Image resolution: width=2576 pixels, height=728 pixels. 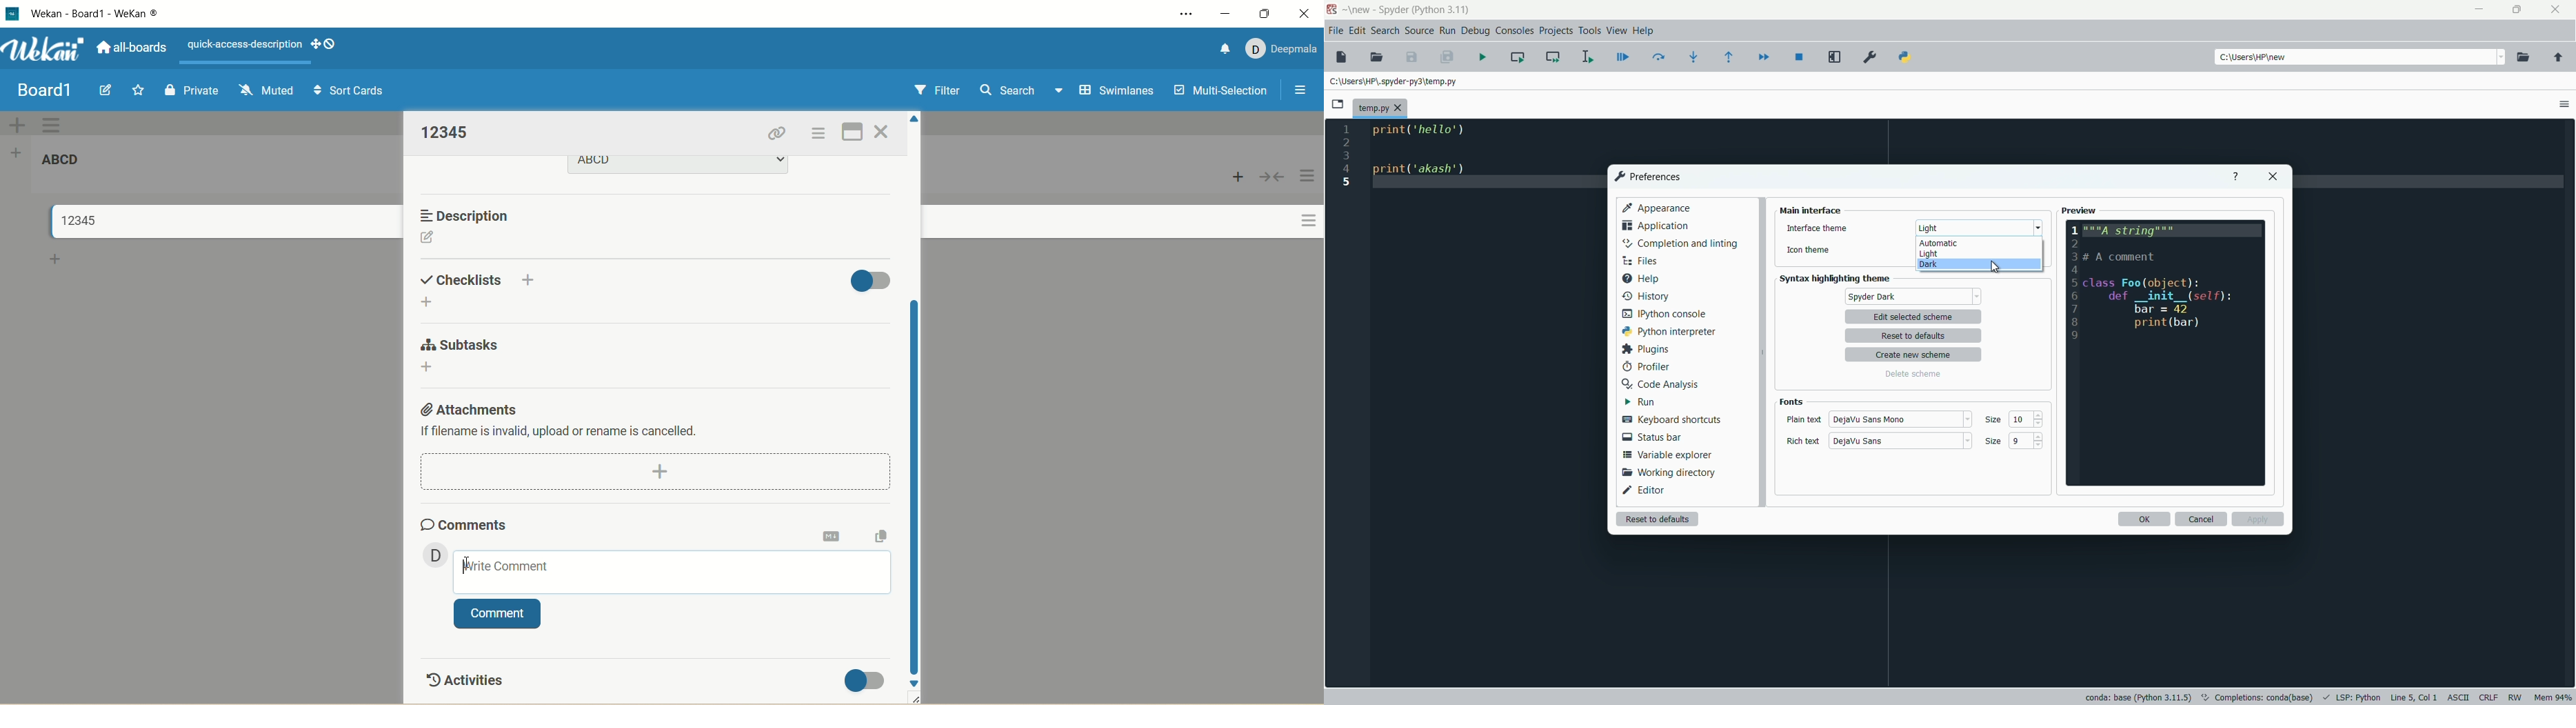 I want to click on close, so click(x=882, y=132).